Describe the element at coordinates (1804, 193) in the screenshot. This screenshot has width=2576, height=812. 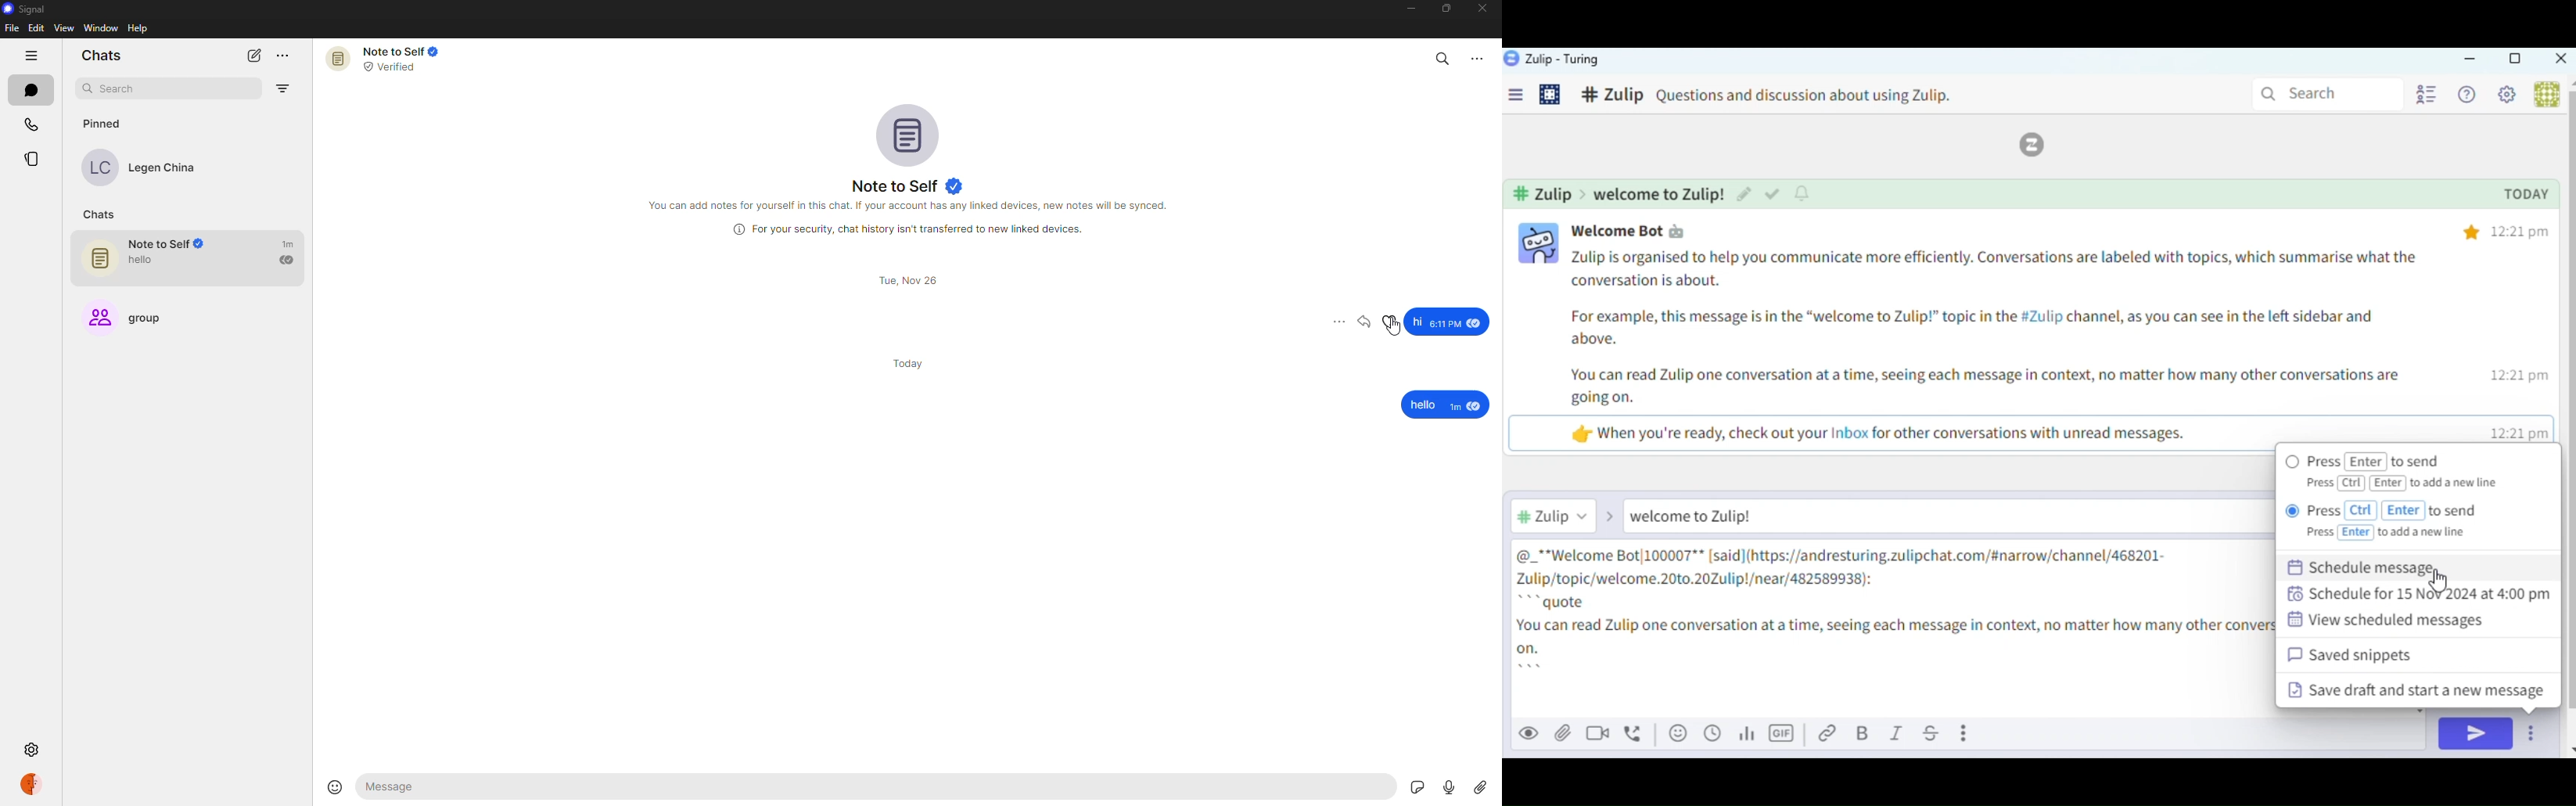
I see `notify` at that location.